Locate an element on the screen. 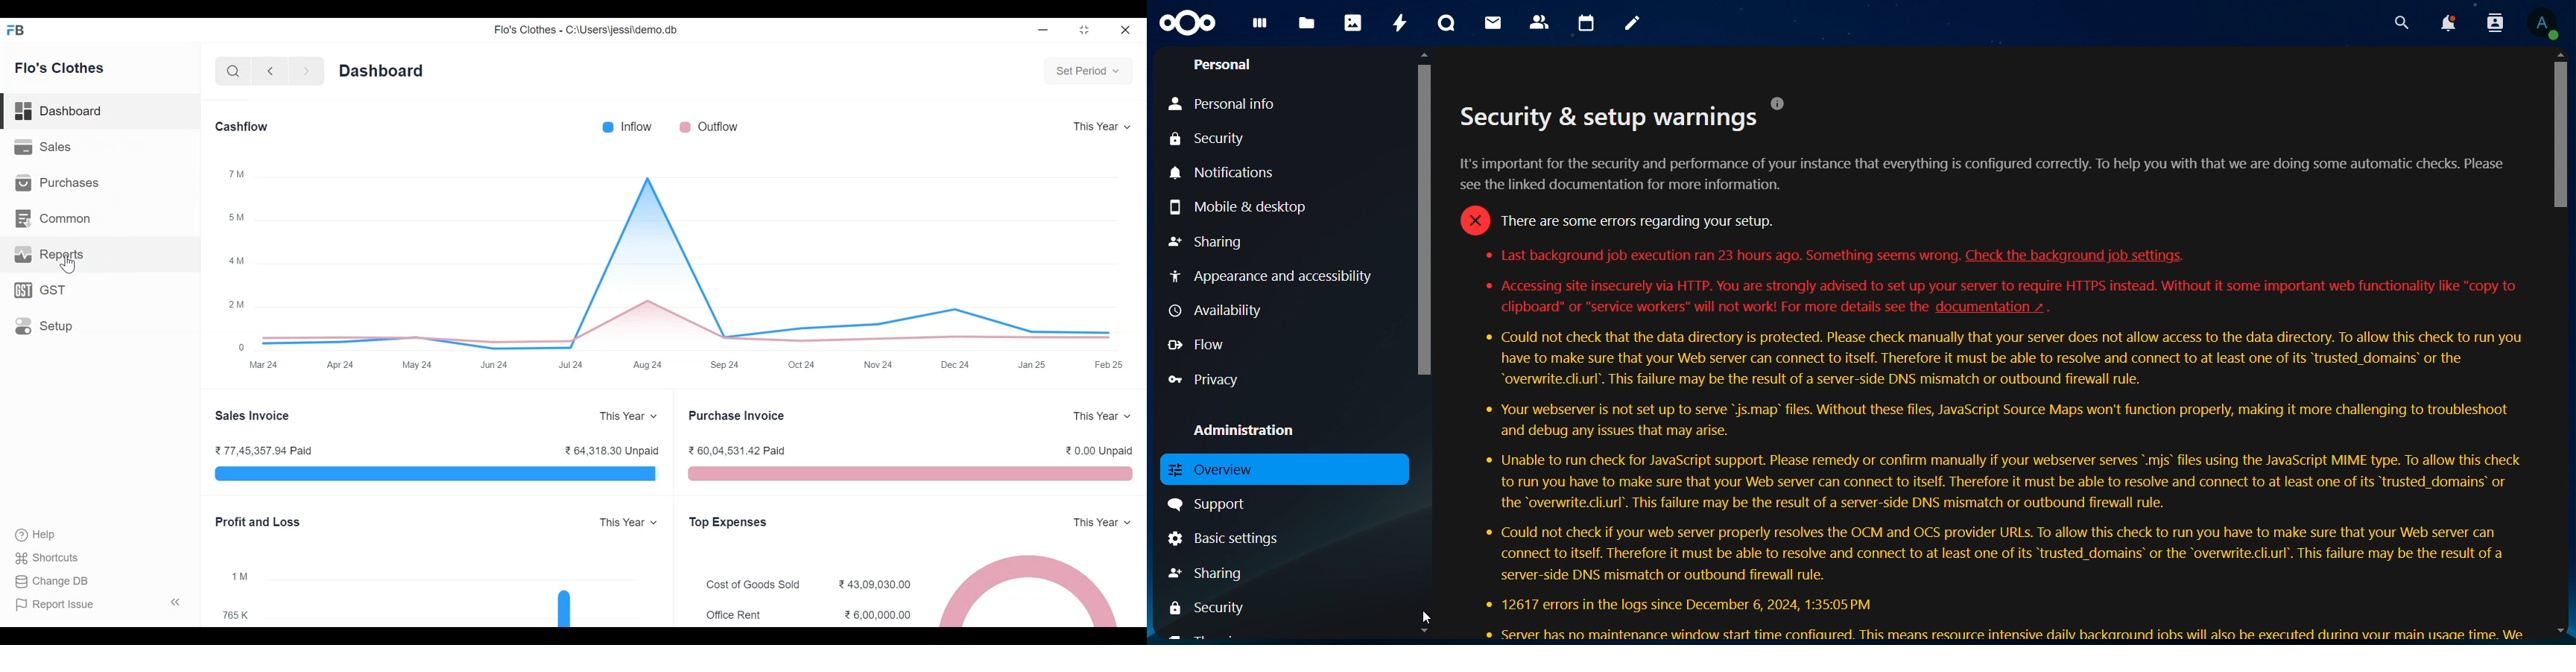  photos is located at coordinates (1352, 25).